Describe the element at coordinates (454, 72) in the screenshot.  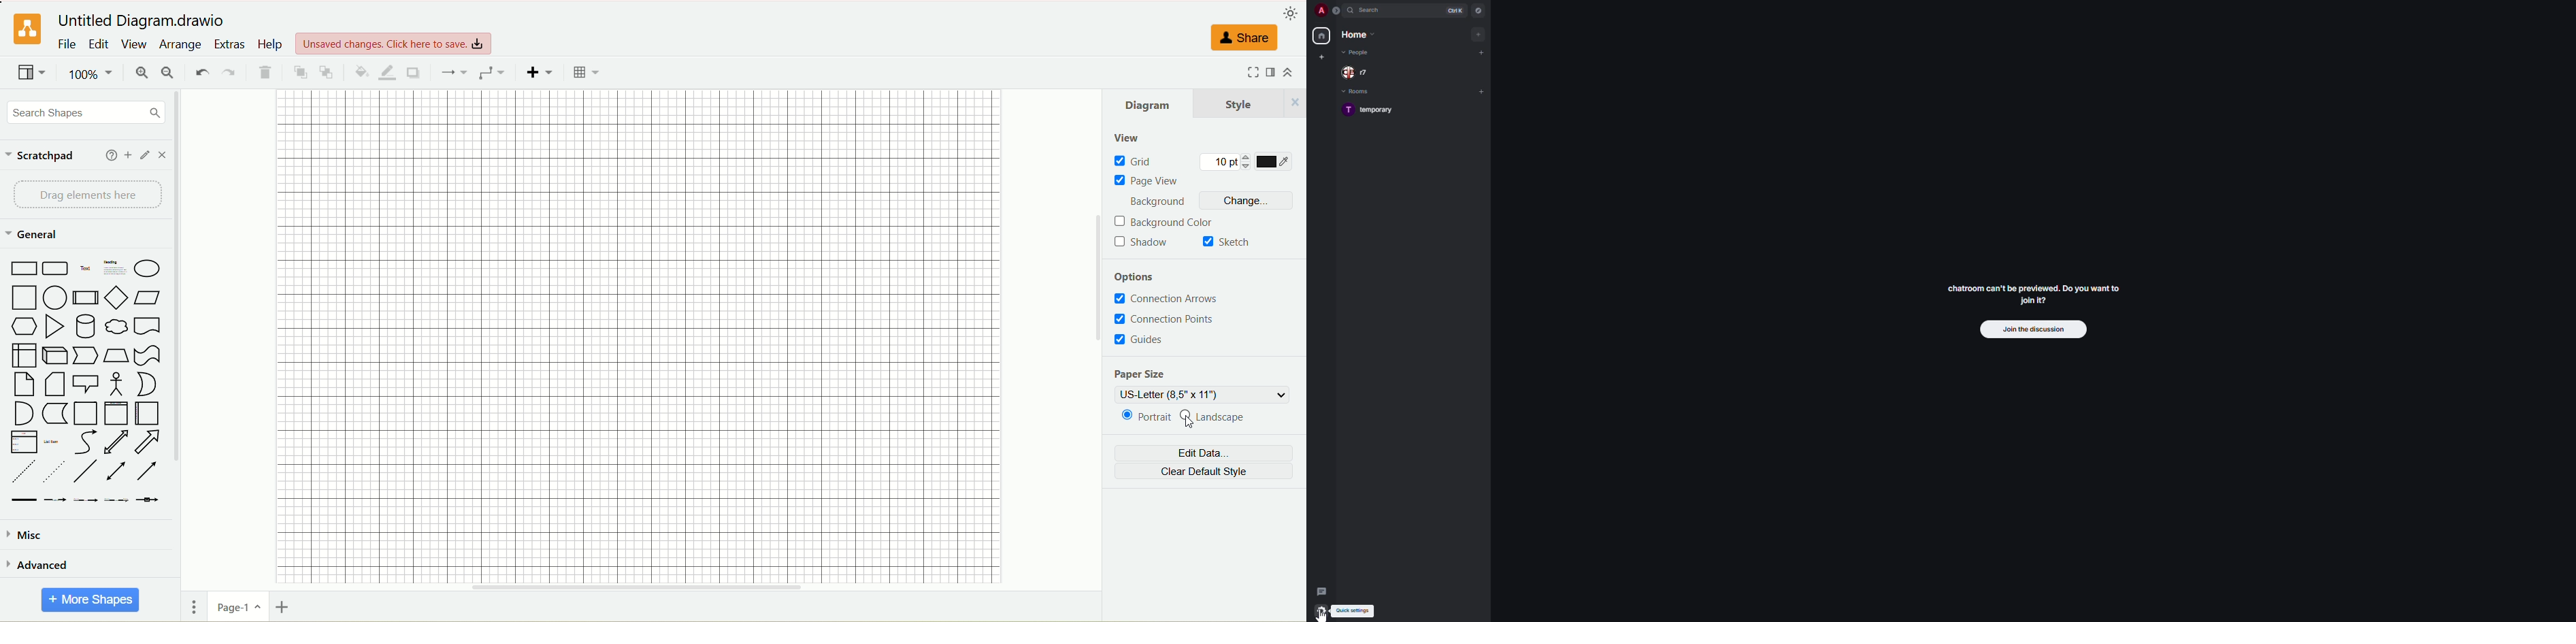
I see `connection` at that location.